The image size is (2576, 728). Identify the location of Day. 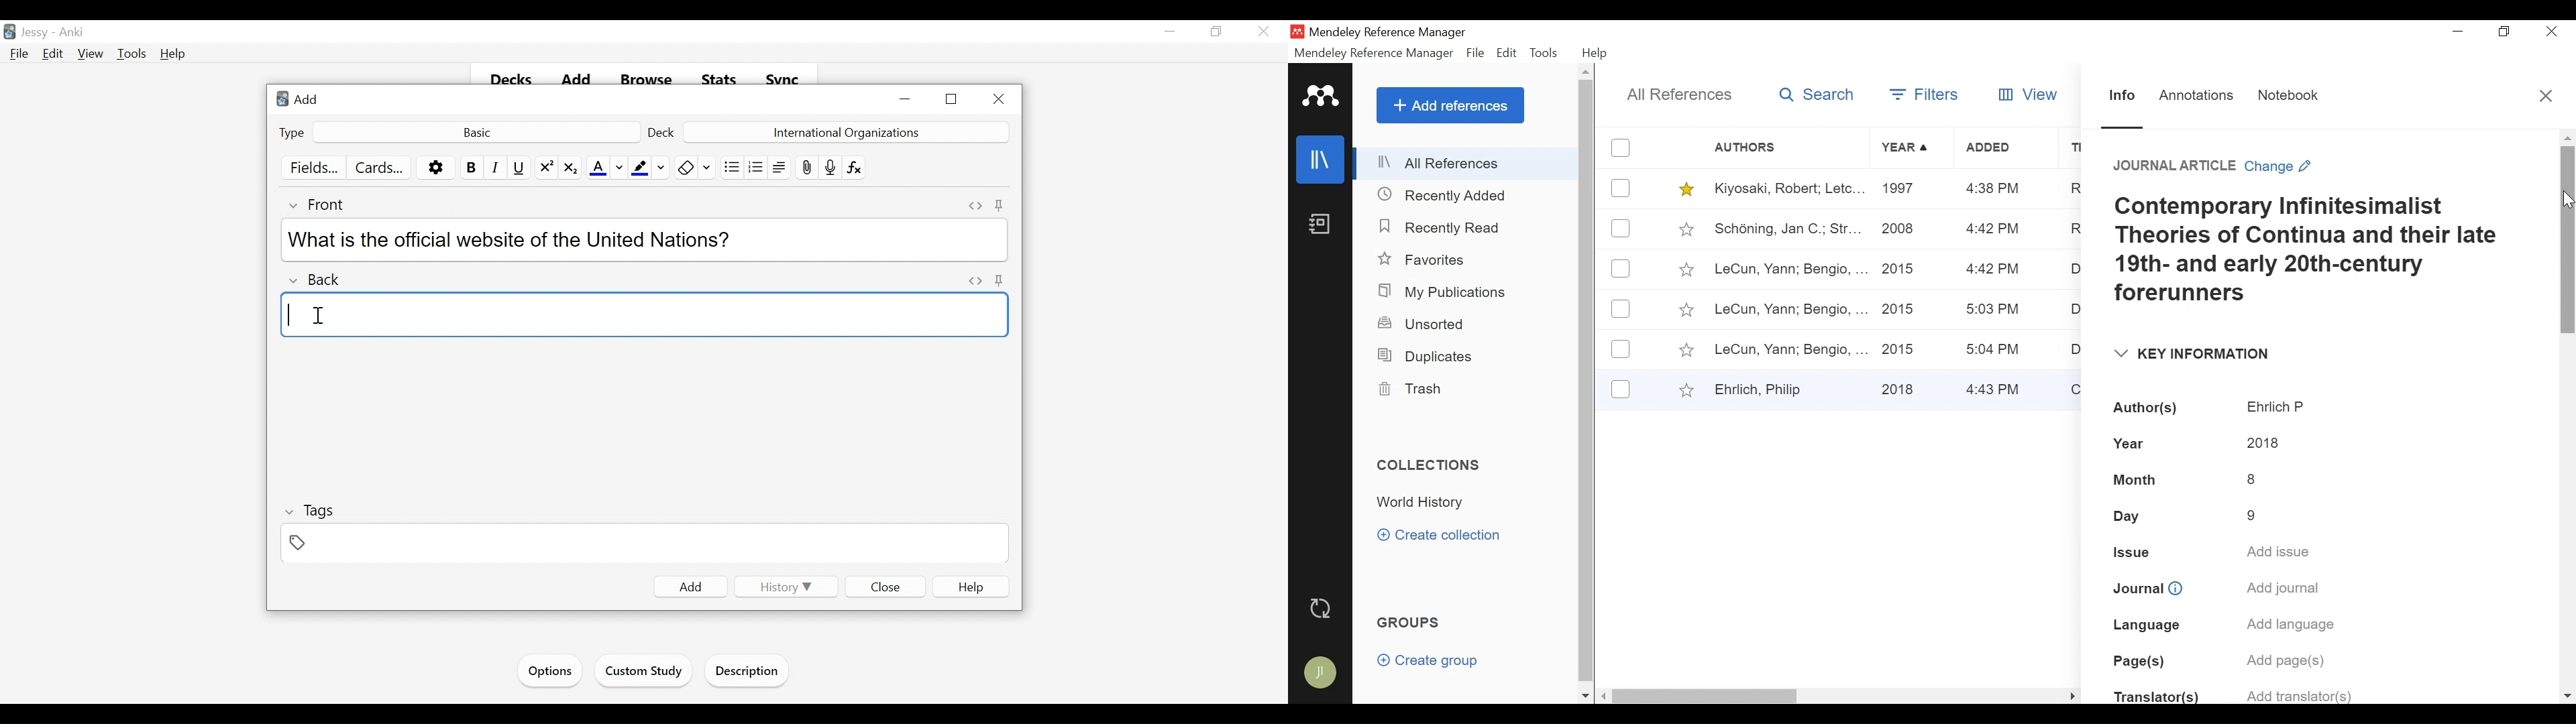
(2137, 516).